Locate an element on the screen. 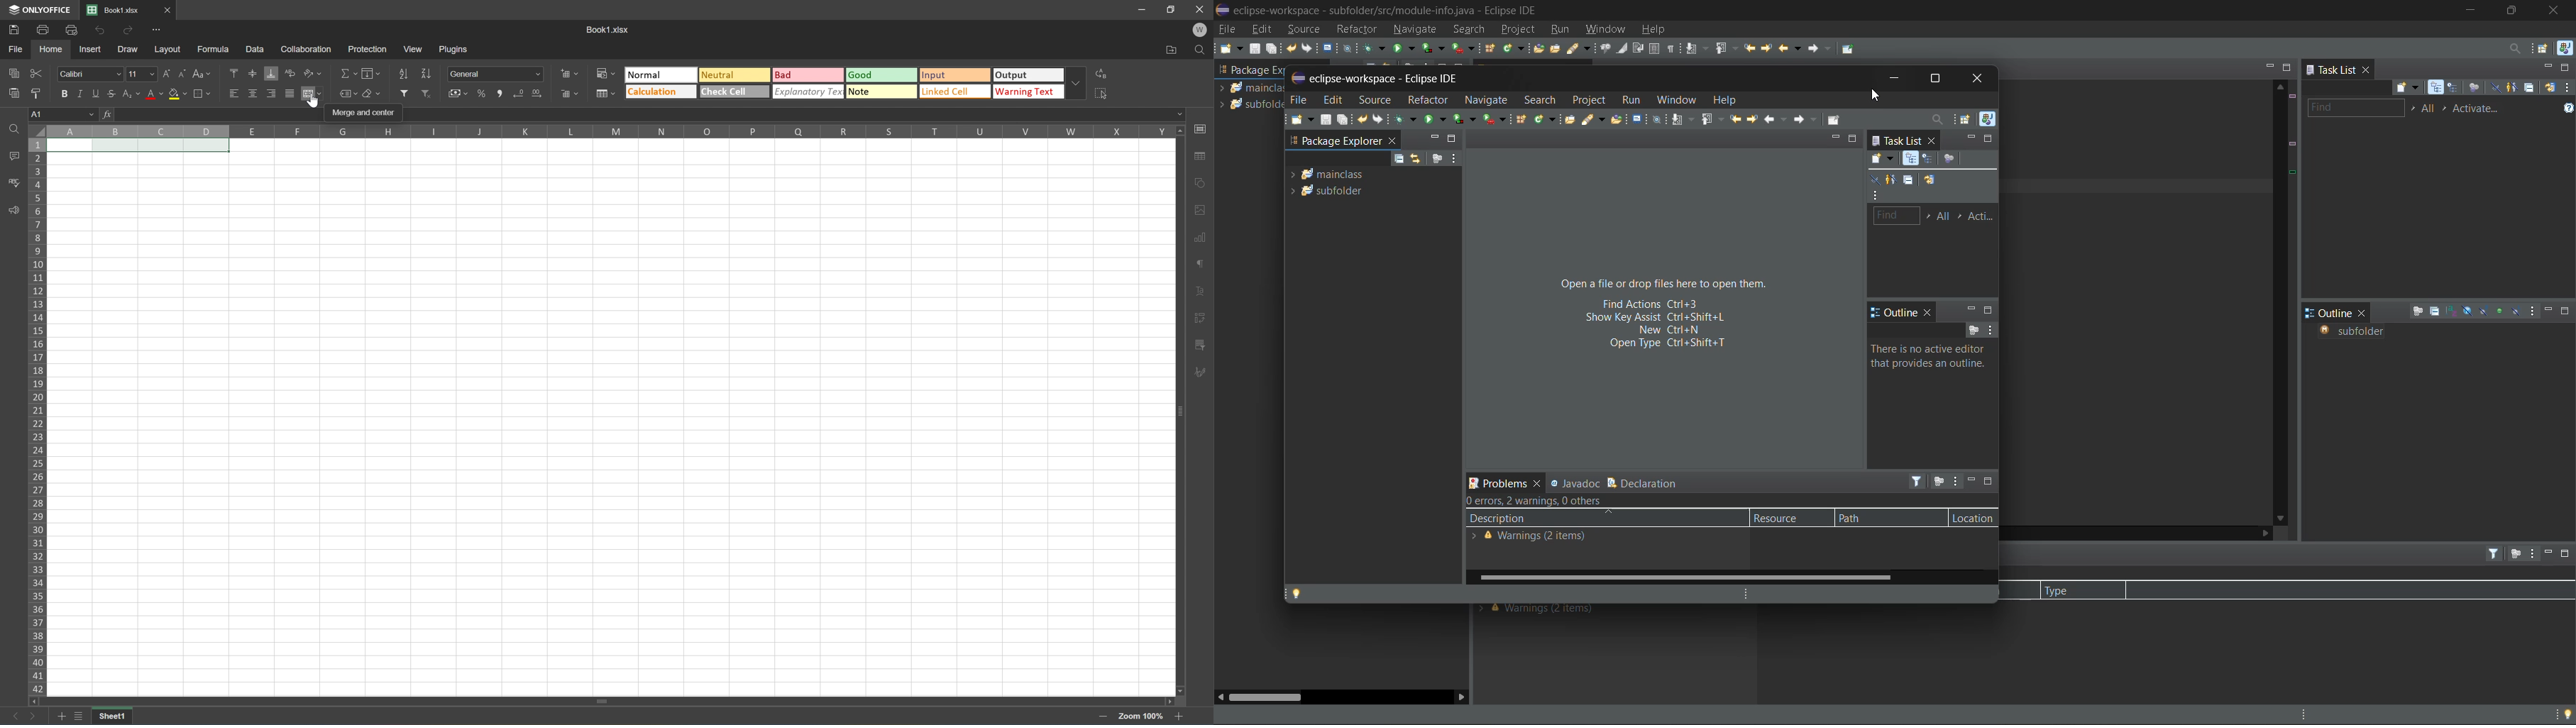  Replace is located at coordinates (1104, 74).